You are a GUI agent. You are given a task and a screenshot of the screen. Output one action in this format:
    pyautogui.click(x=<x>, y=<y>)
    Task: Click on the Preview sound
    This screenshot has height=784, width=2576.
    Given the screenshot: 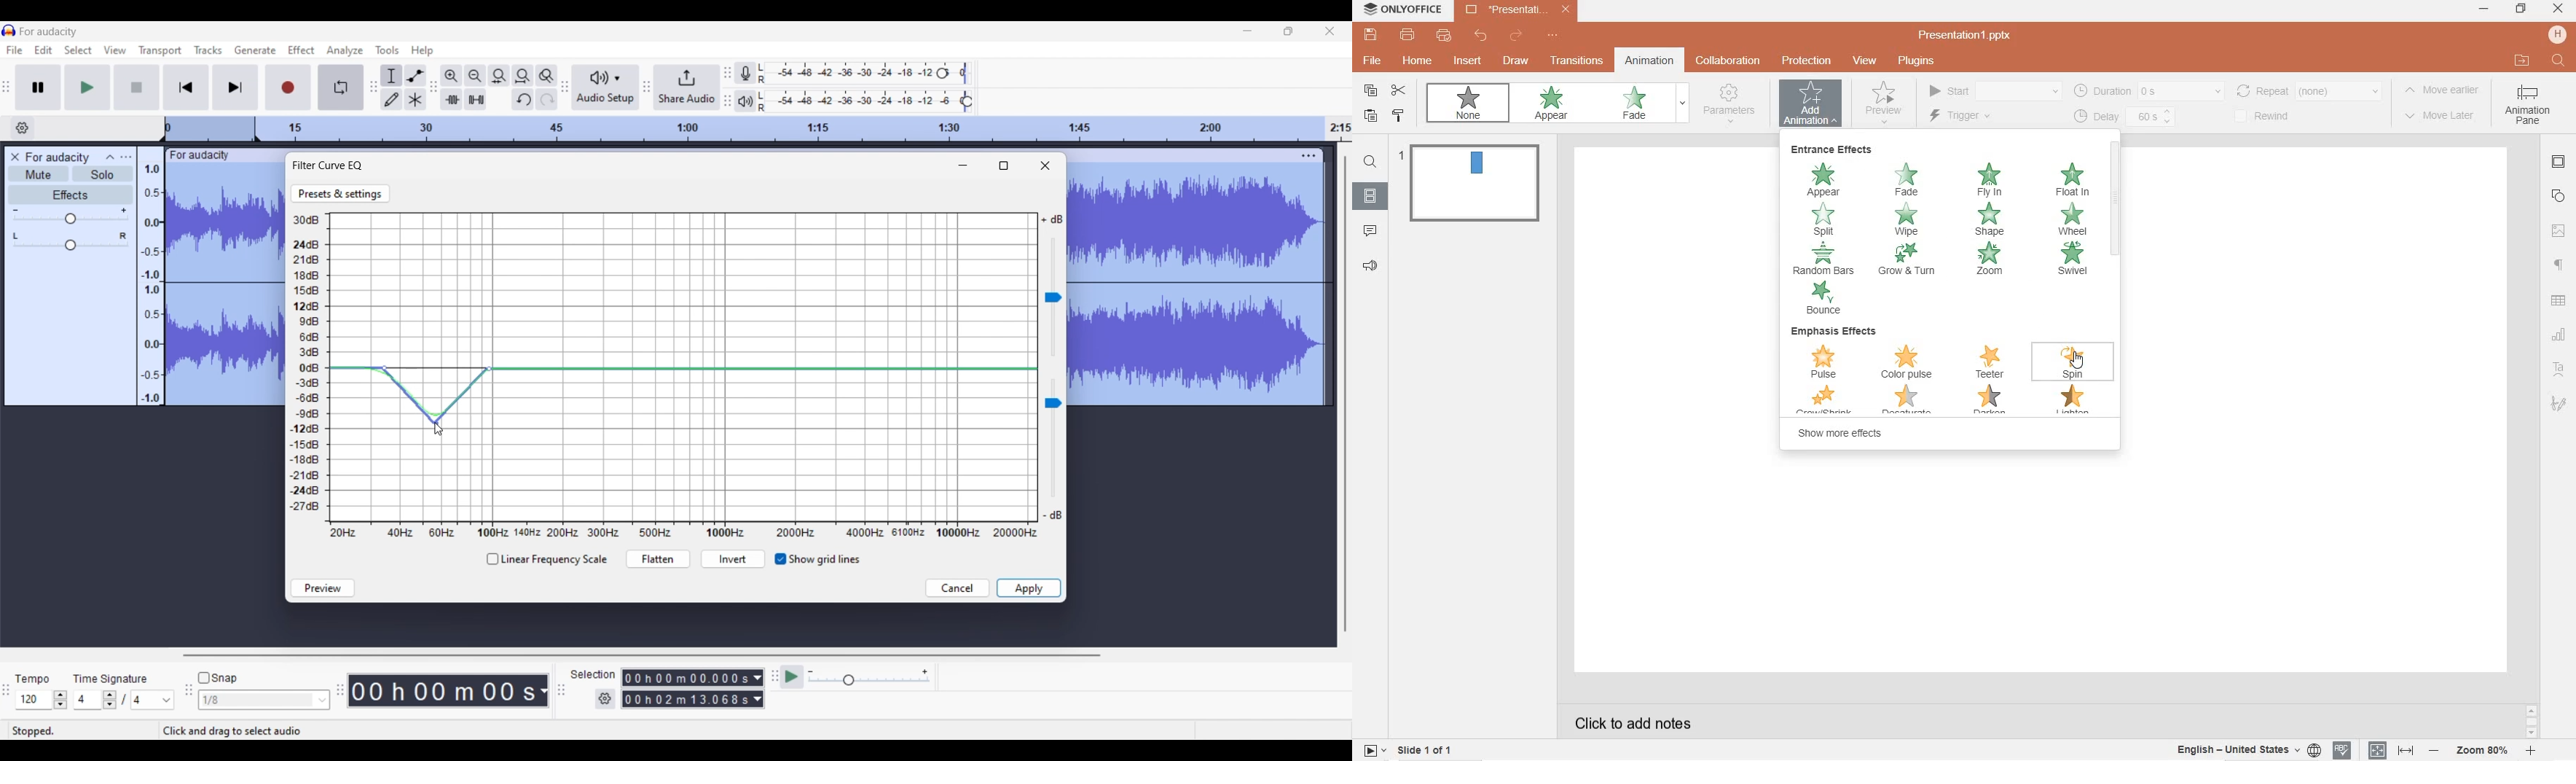 What is the action you would take?
    pyautogui.click(x=323, y=588)
    